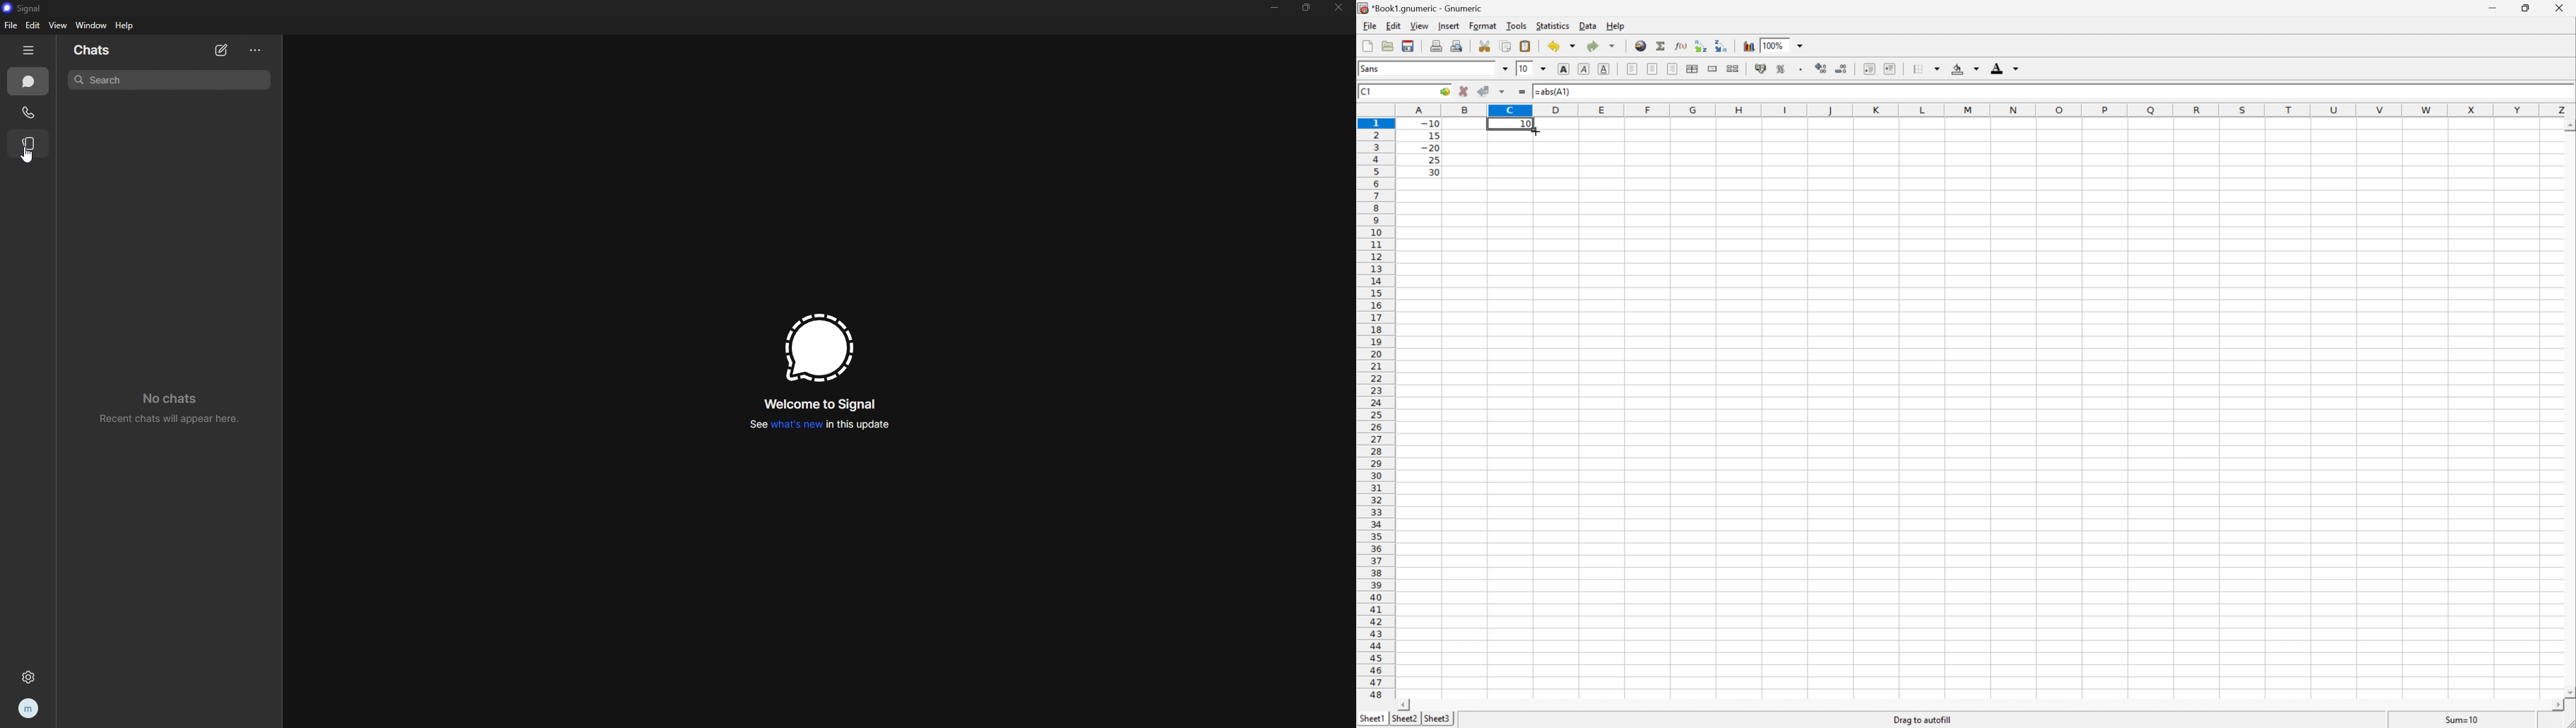  Describe the element at coordinates (1527, 46) in the screenshot. I see `Paste the clipboard` at that location.